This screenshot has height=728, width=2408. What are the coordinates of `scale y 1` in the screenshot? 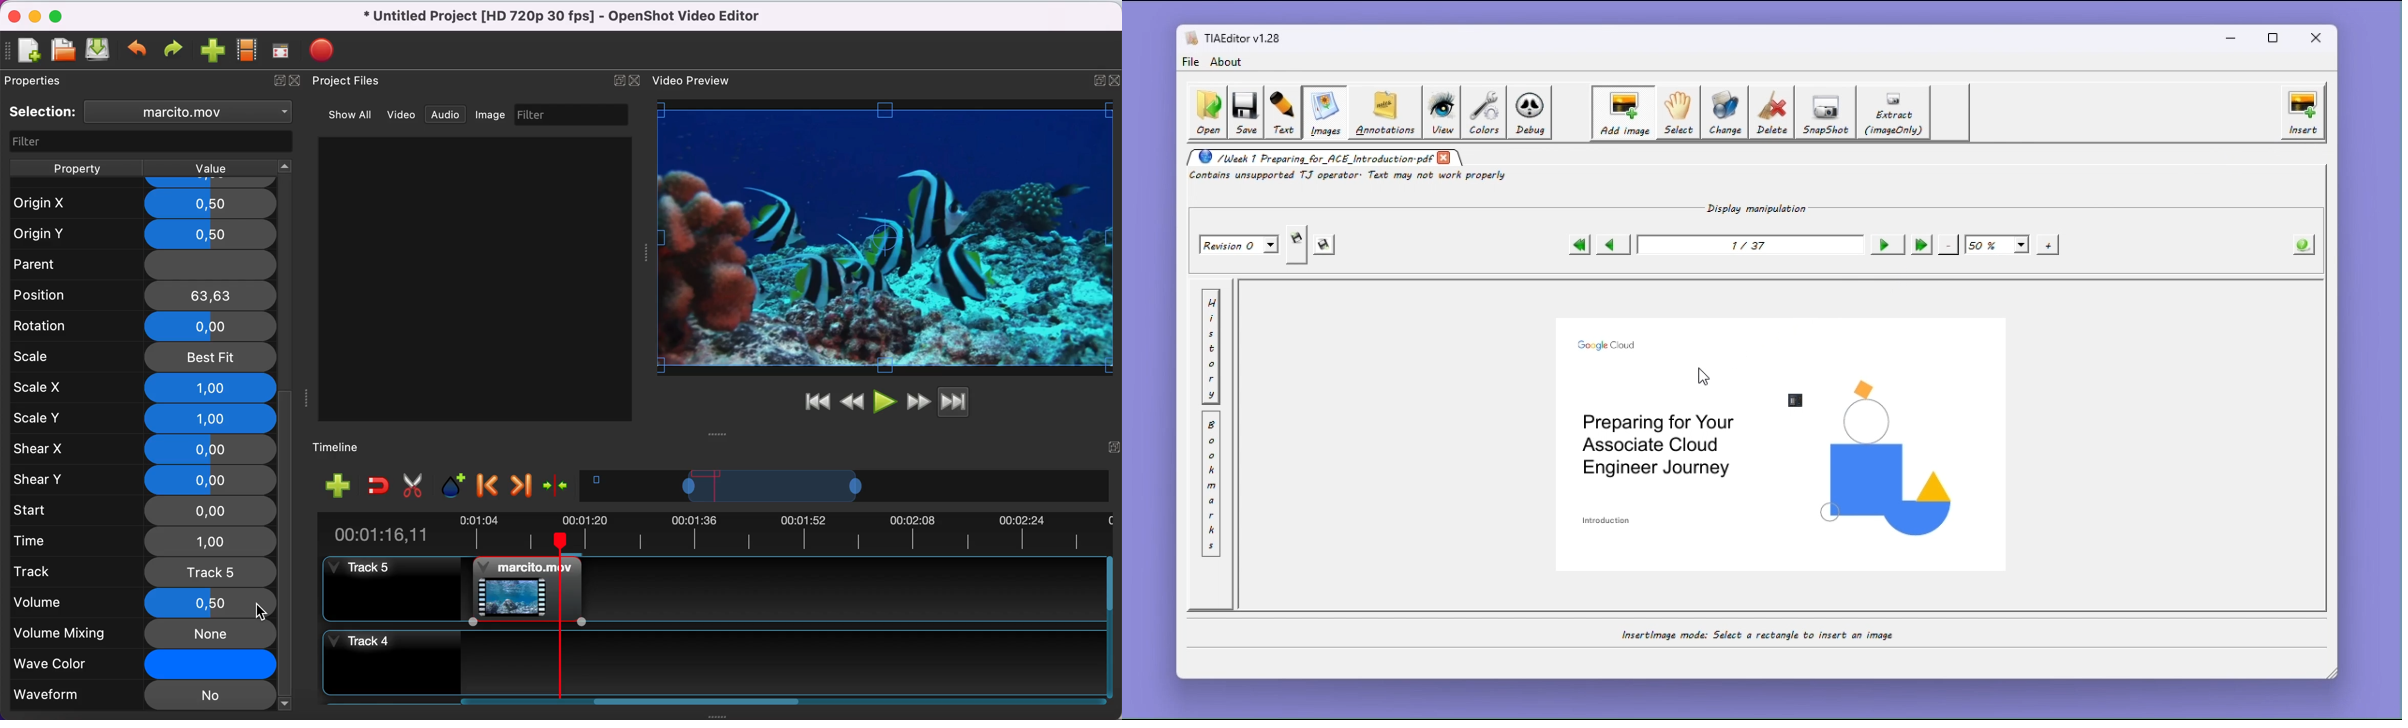 It's located at (144, 418).